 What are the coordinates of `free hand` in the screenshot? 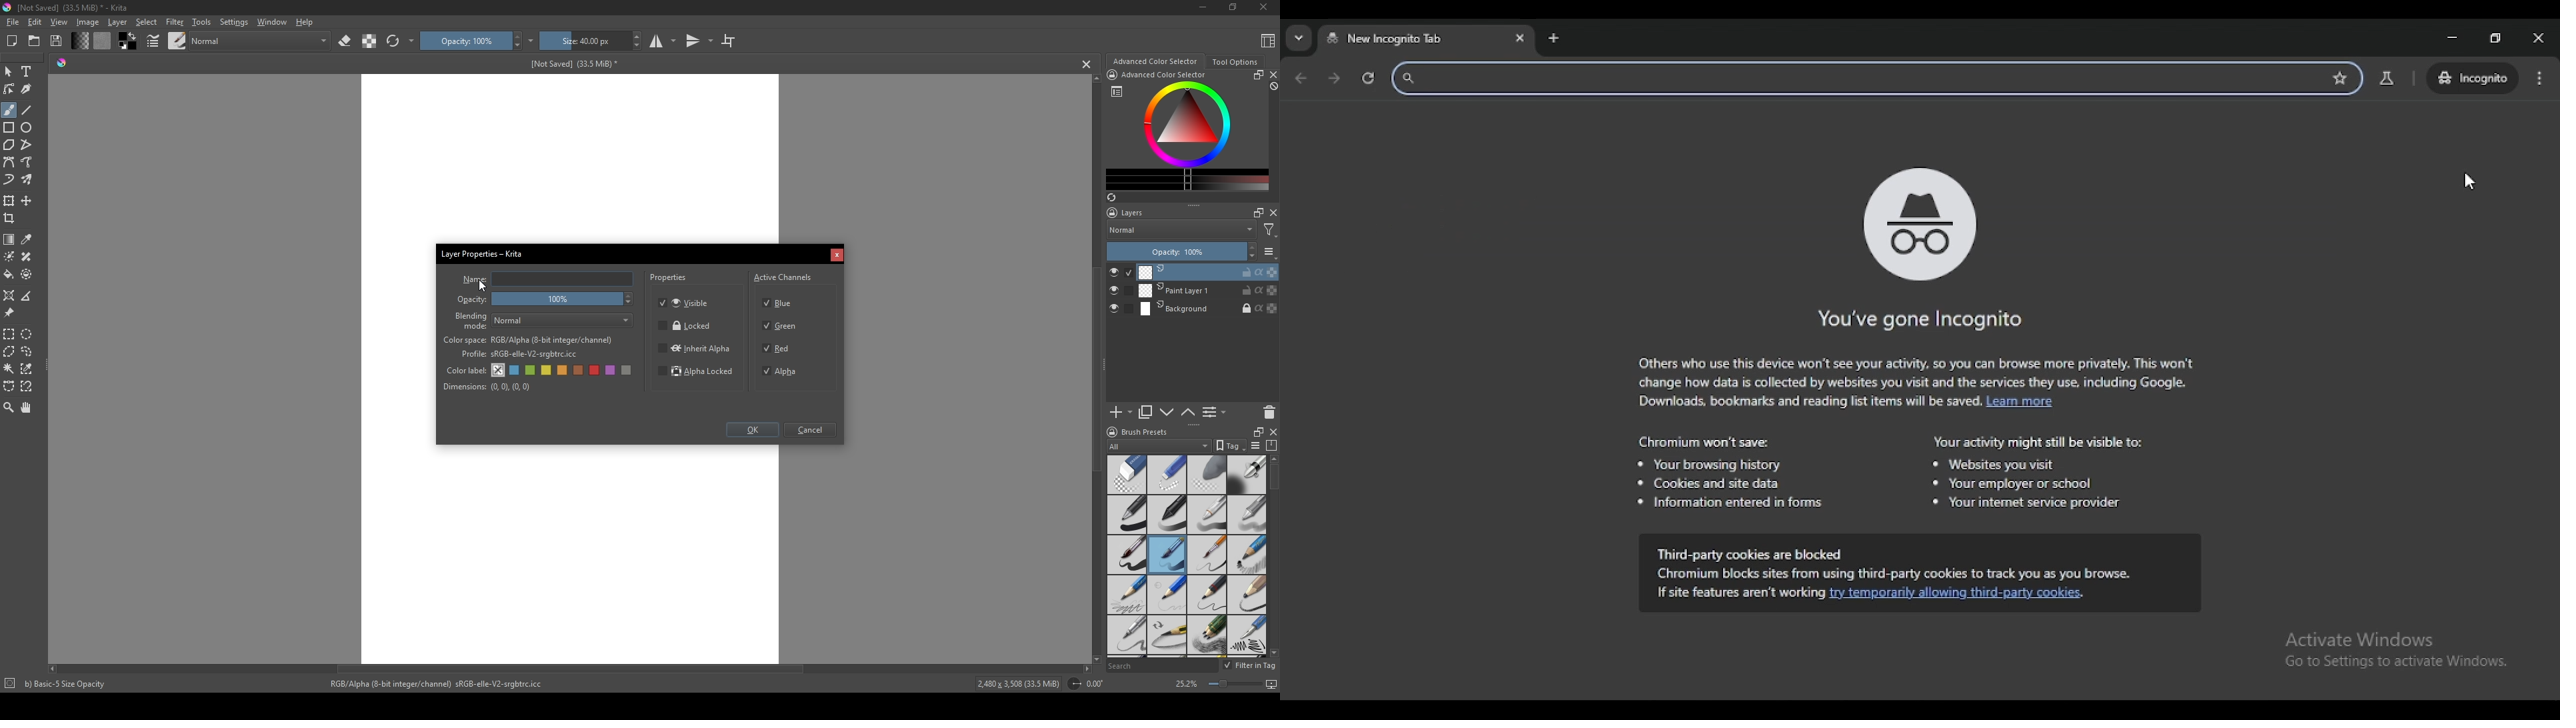 It's located at (28, 163).